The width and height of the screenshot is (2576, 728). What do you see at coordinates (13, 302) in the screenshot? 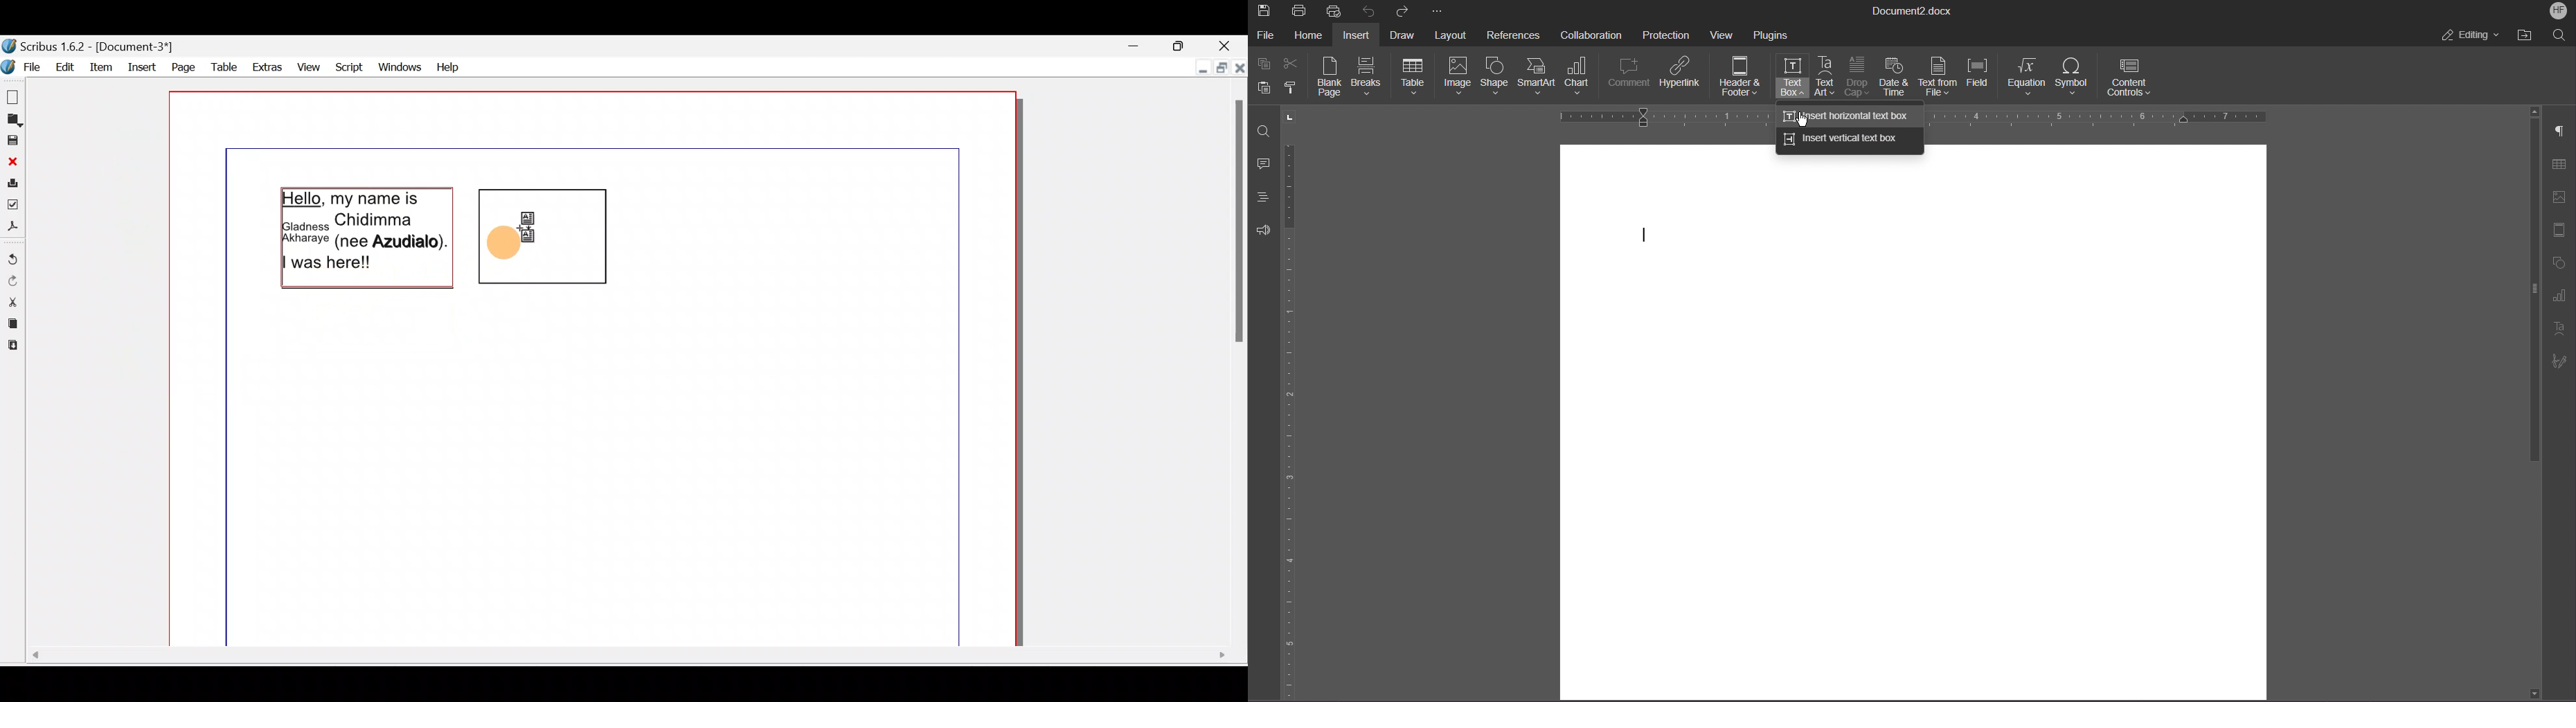
I see `Cut` at bounding box center [13, 302].